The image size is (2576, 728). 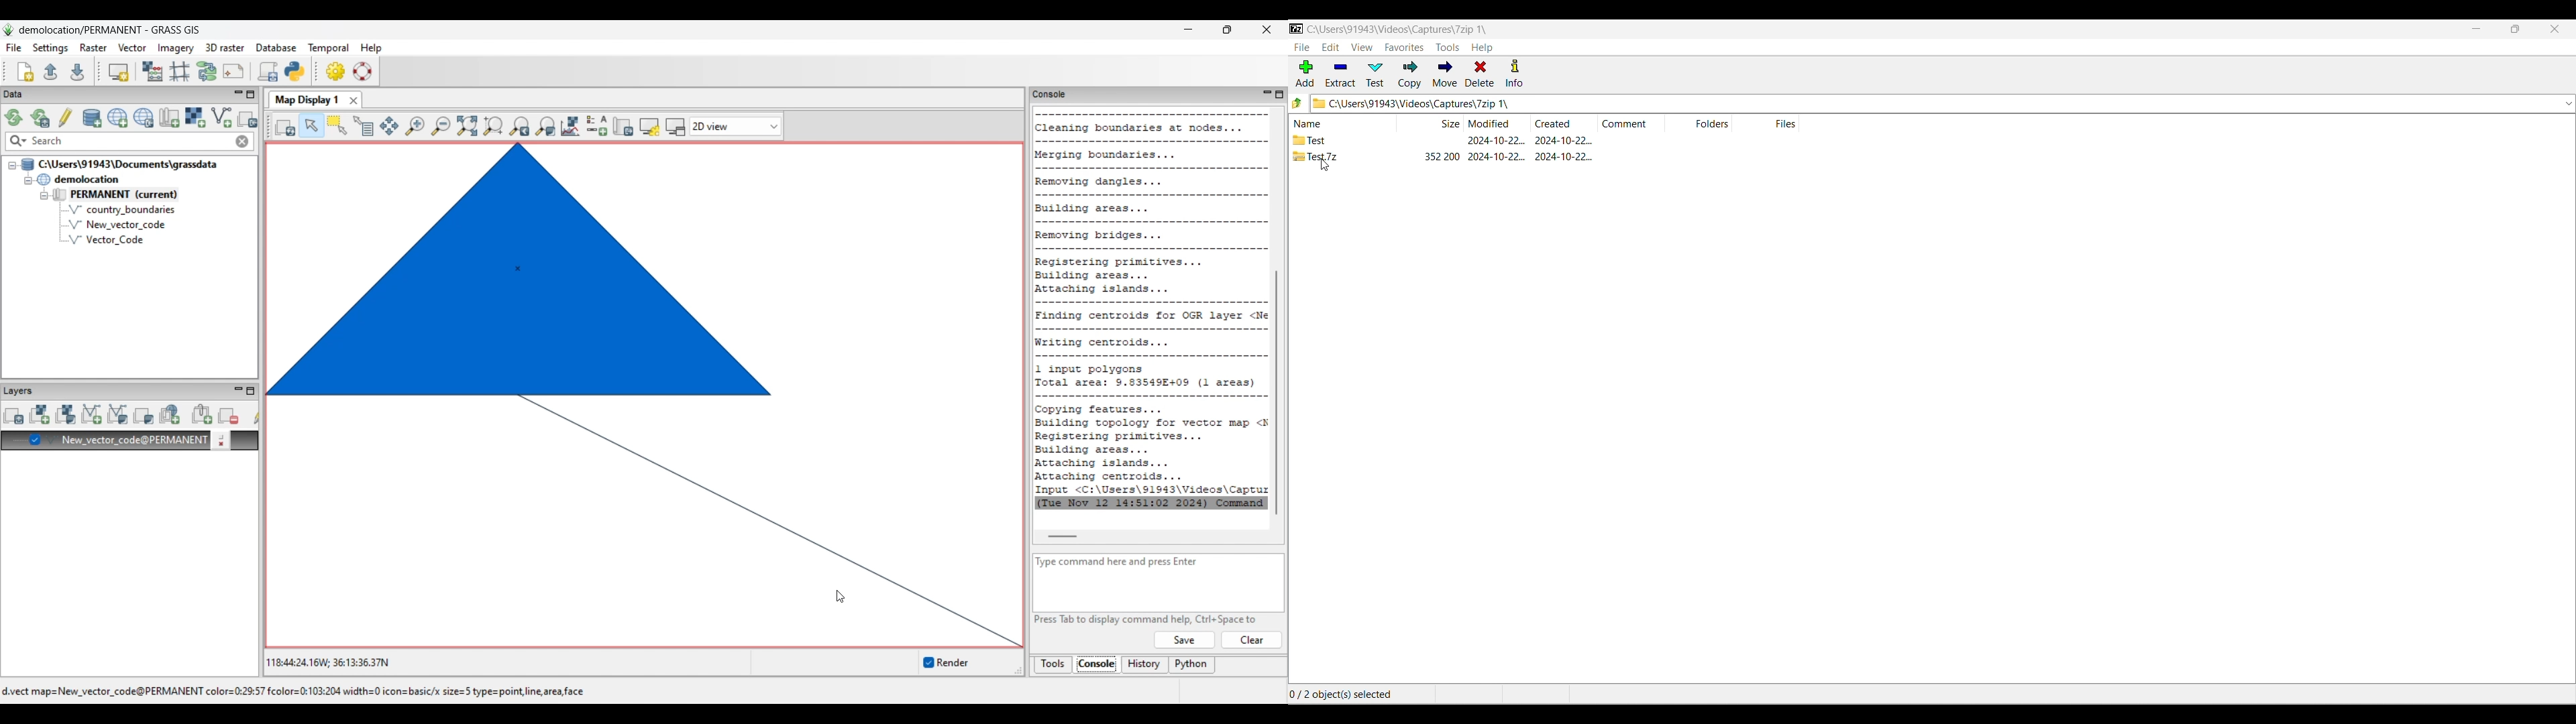 What do you see at coordinates (1297, 28) in the screenshot?
I see `Software logo` at bounding box center [1297, 28].